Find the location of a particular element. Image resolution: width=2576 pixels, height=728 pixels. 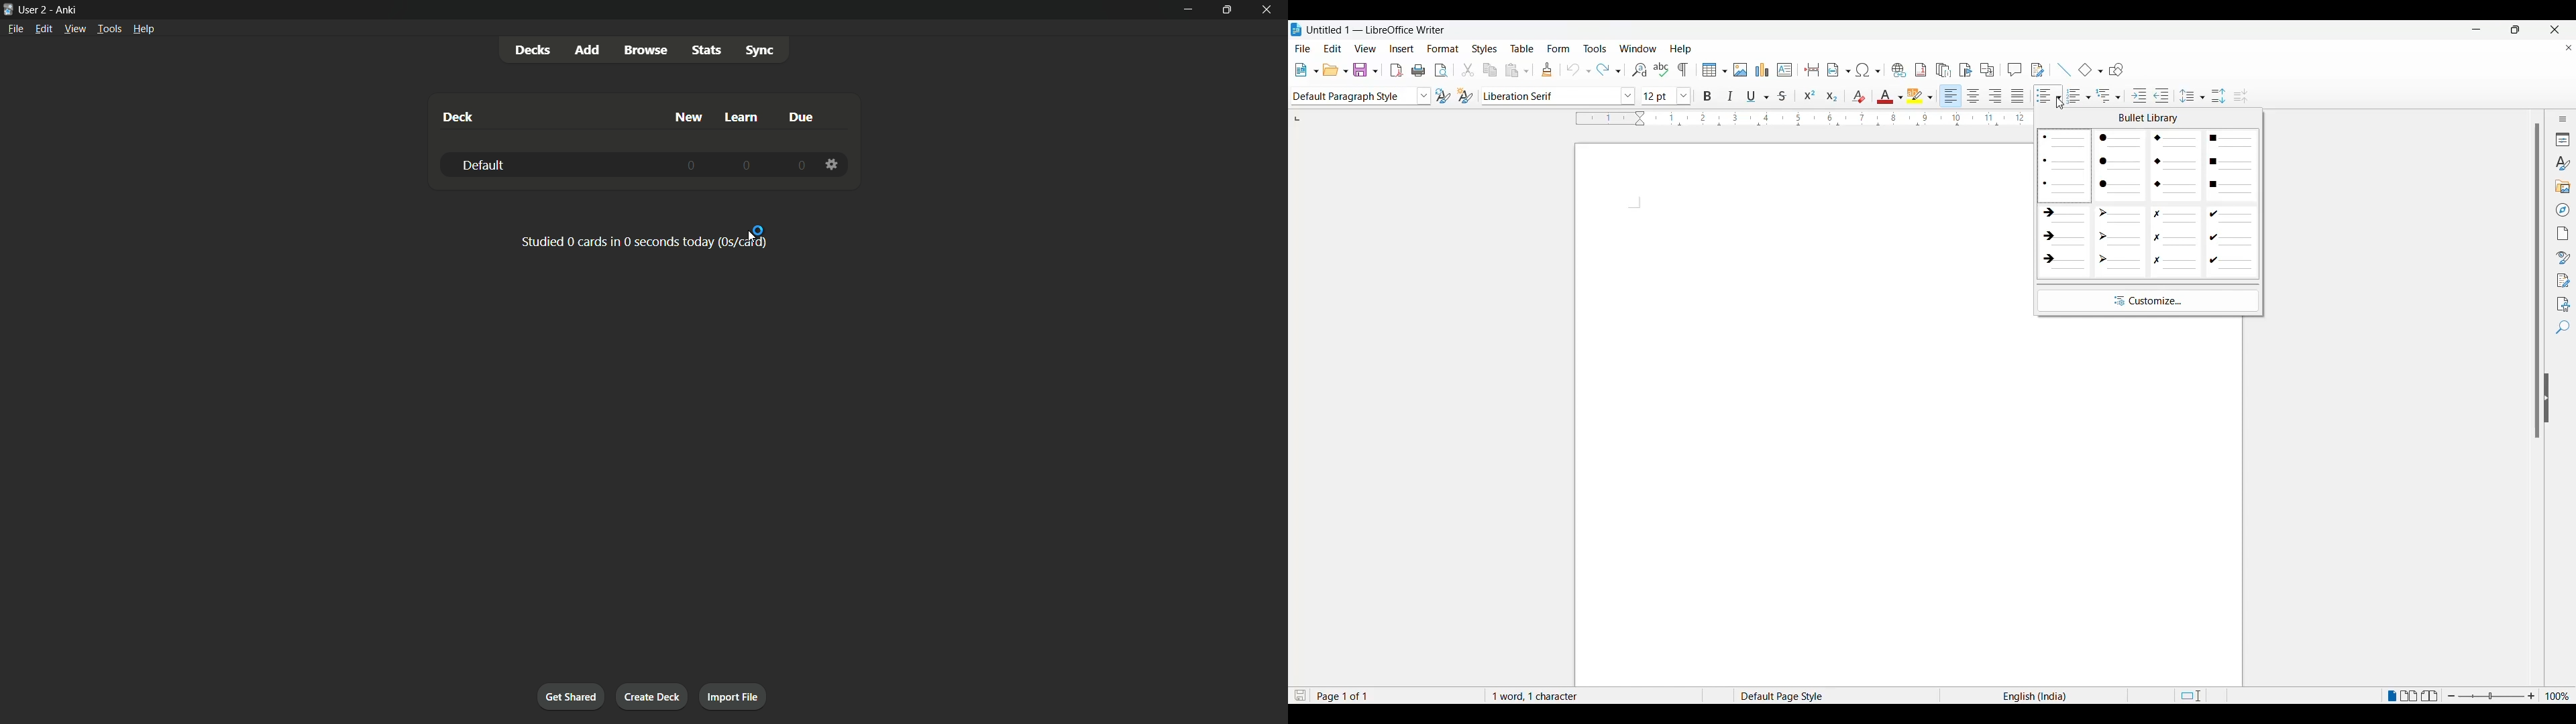

Learn is located at coordinates (738, 118).